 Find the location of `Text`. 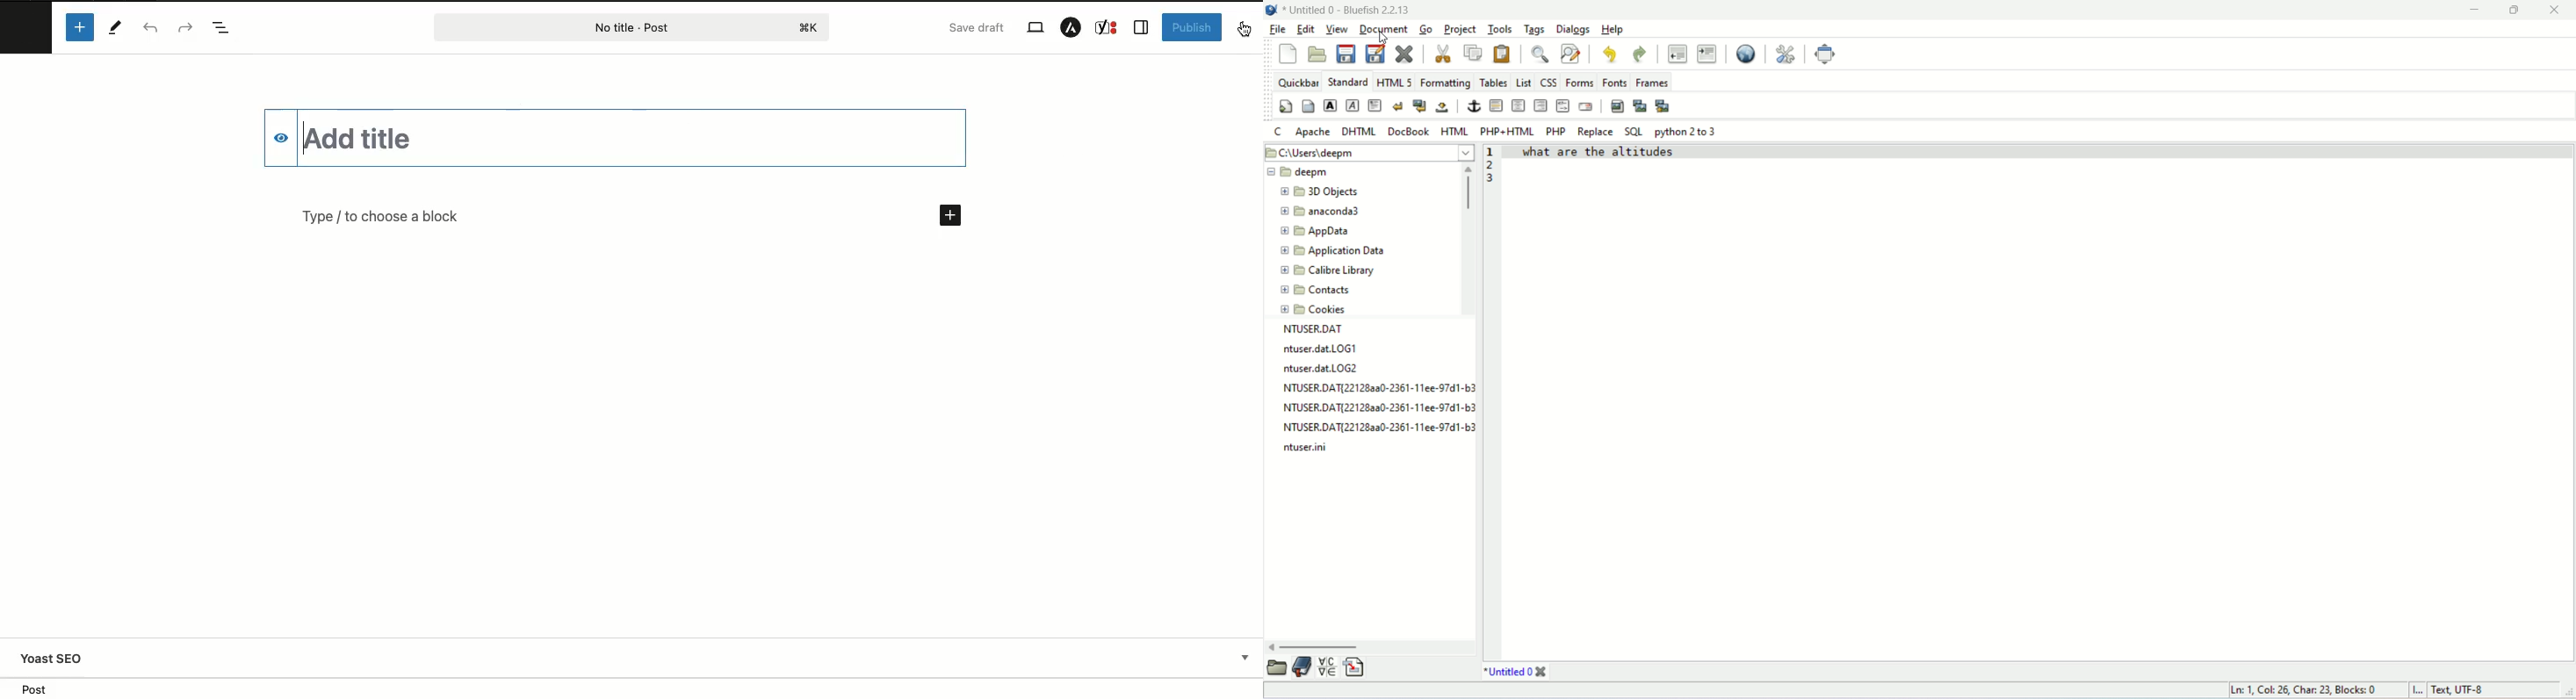

Text is located at coordinates (429, 220).